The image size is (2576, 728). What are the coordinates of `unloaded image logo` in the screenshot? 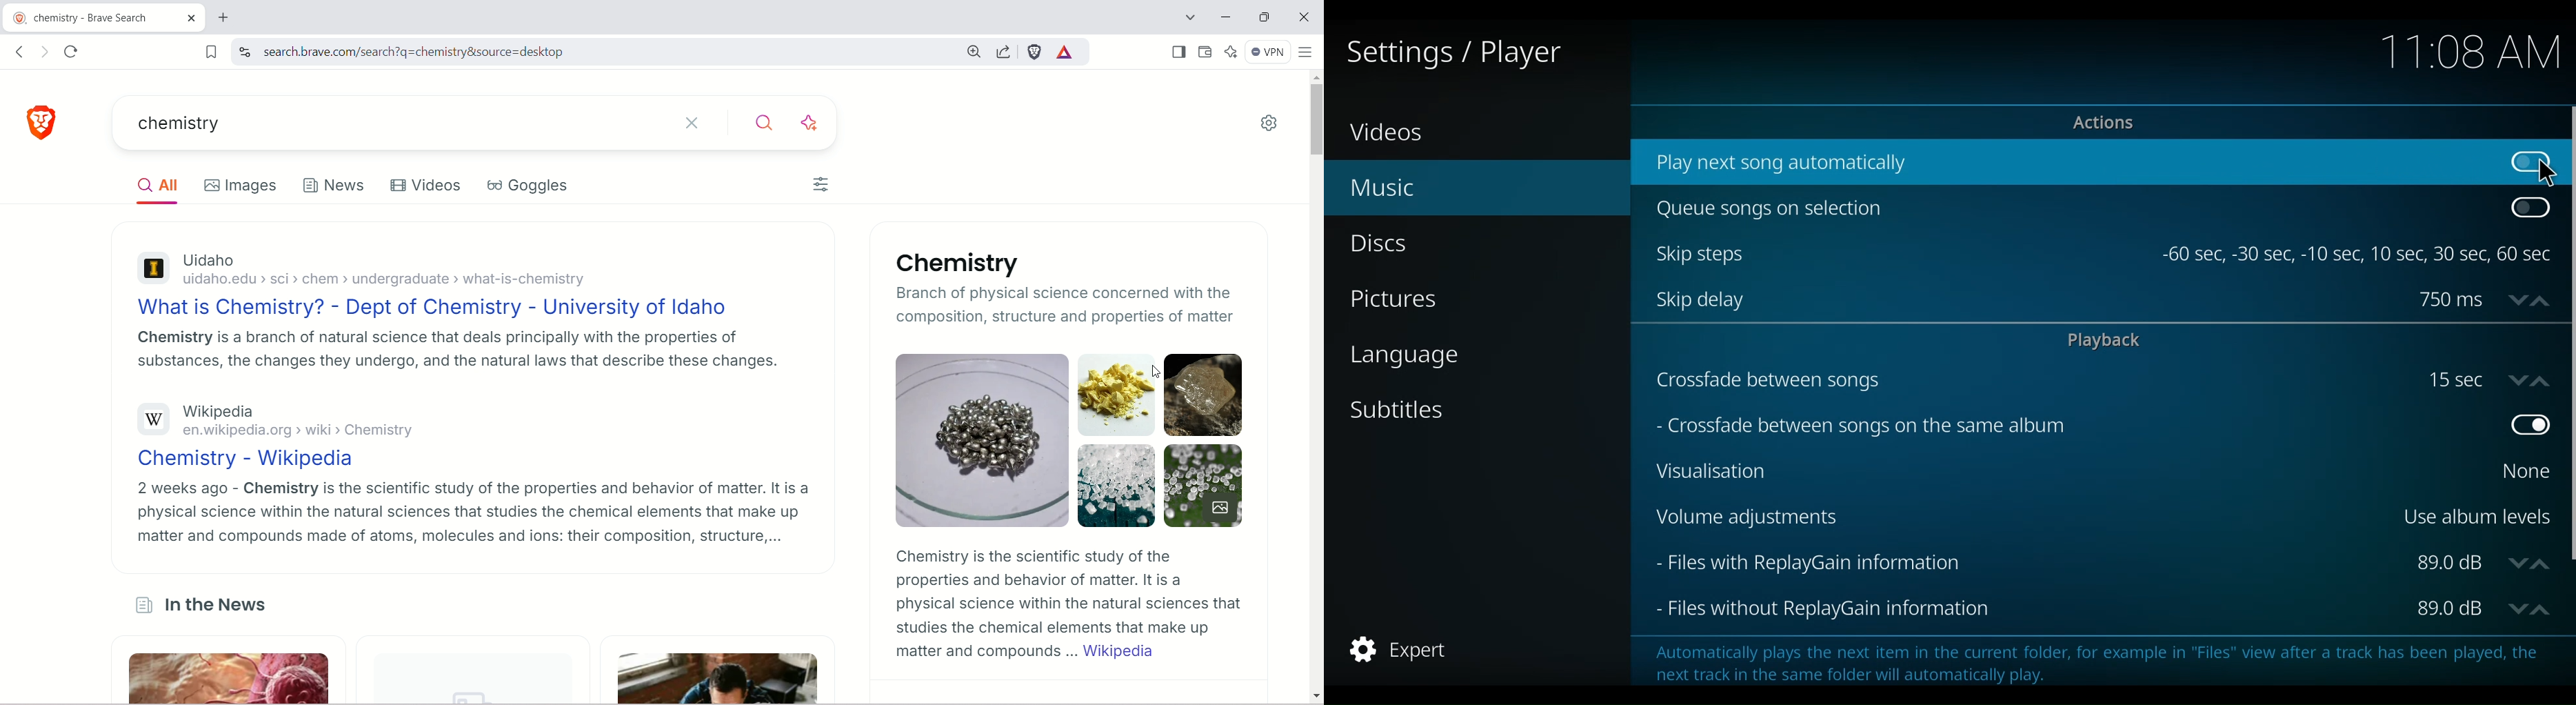 It's located at (478, 695).